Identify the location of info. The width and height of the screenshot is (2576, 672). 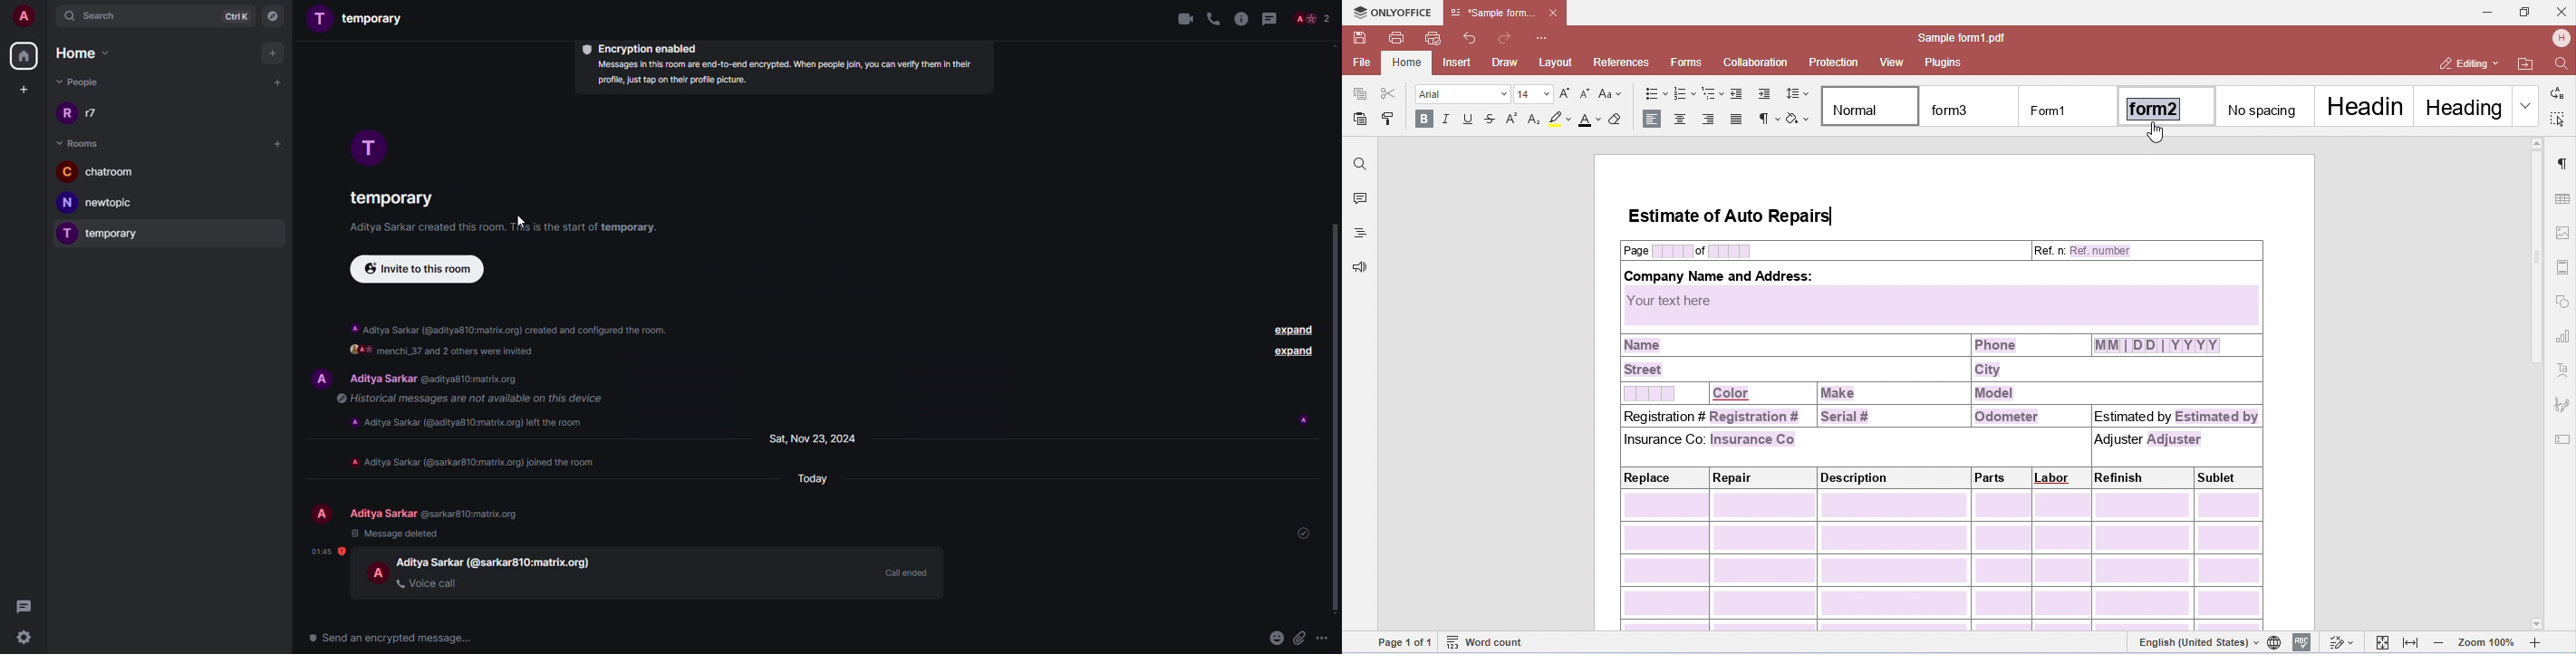
(1241, 19).